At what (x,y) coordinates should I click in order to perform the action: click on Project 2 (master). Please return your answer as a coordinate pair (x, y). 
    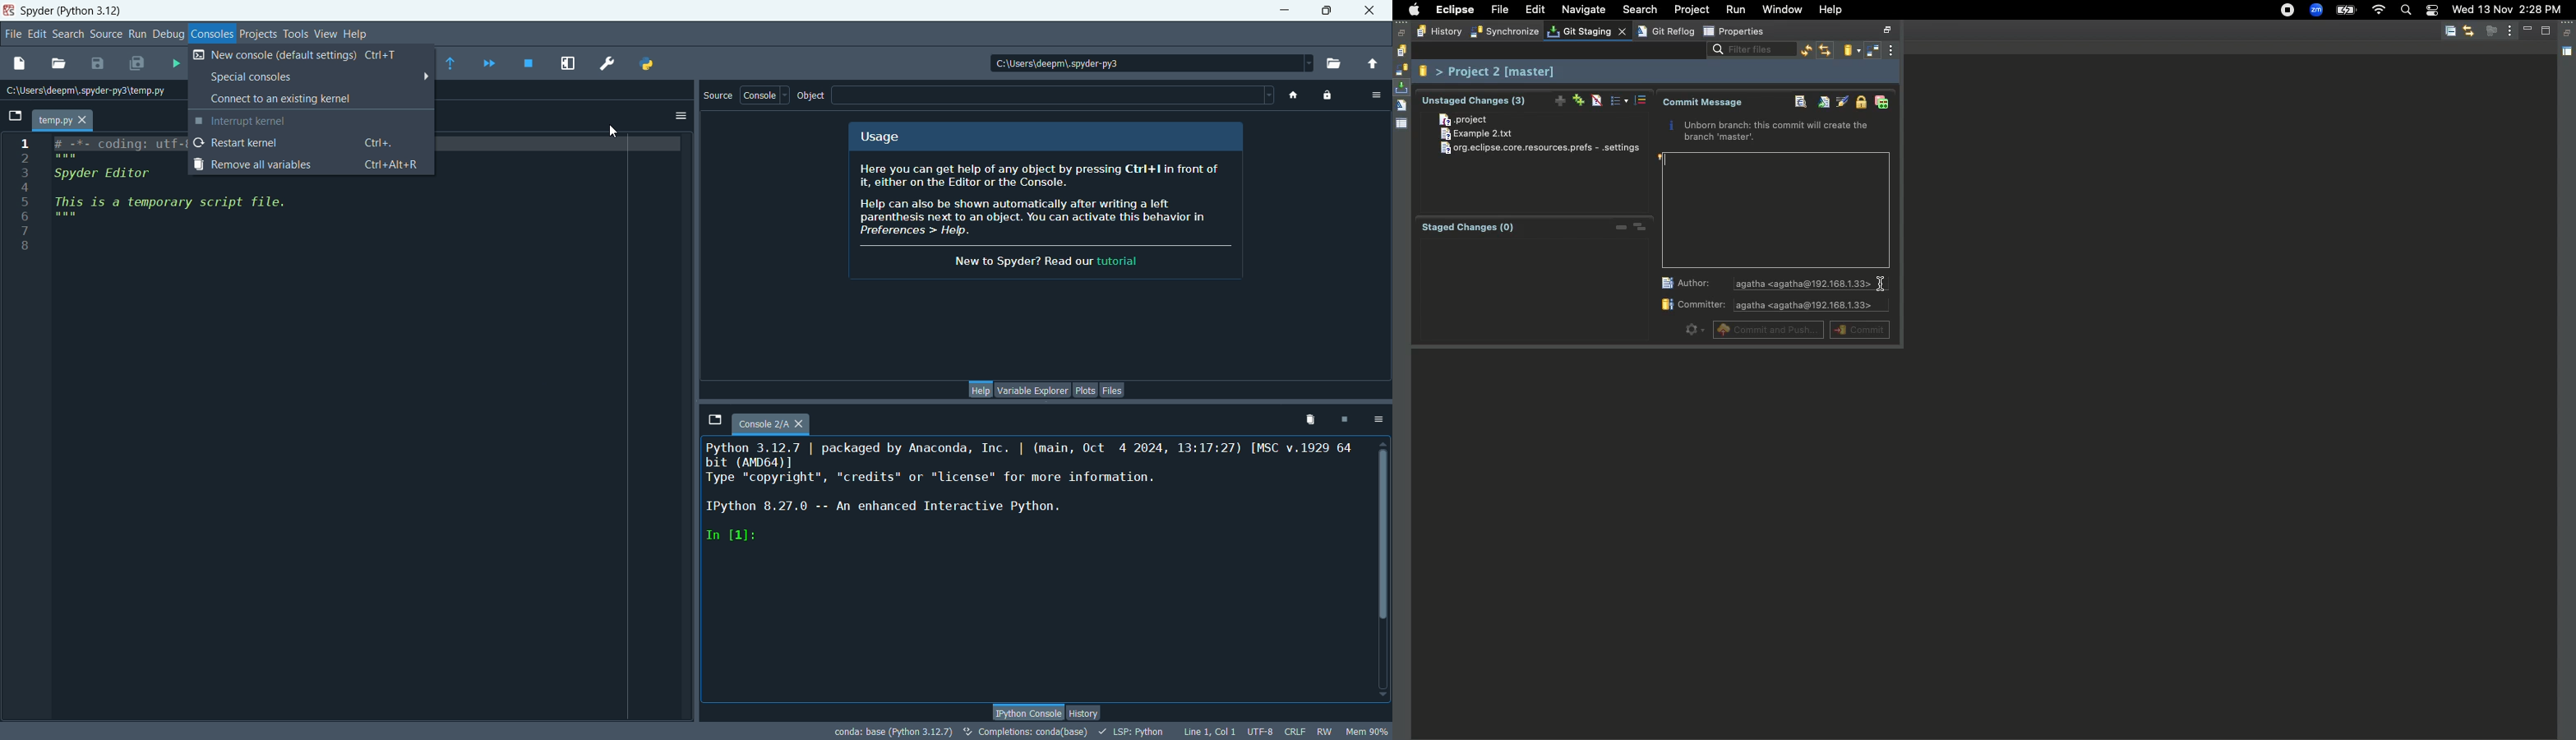
    Looking at the image, I should click on (1492, 72).